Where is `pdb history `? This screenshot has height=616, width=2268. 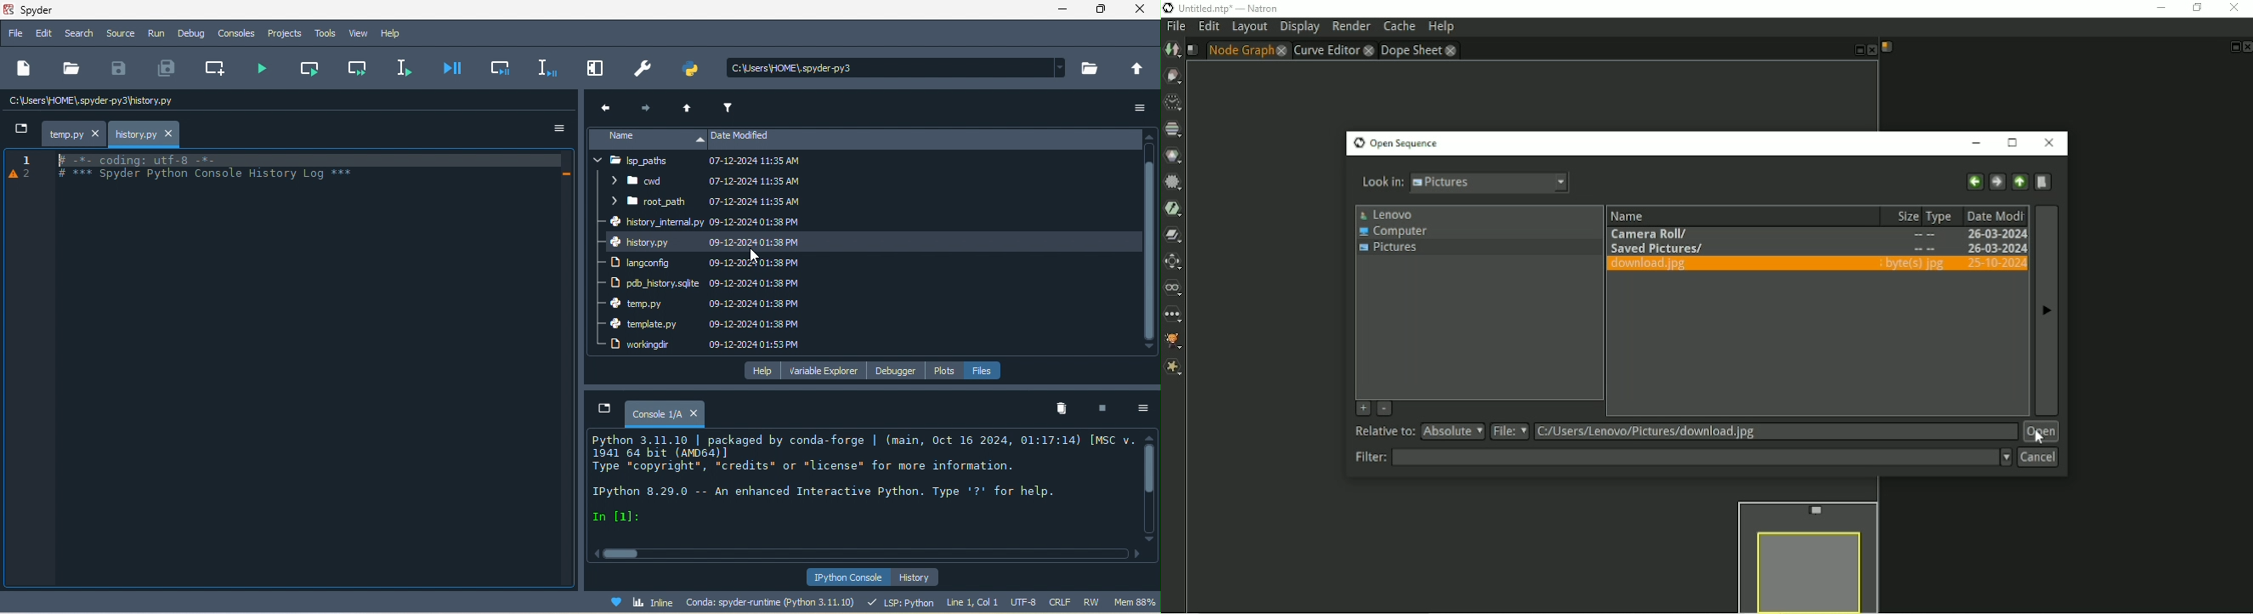 pdb history  is located at coordinates (652, 283).